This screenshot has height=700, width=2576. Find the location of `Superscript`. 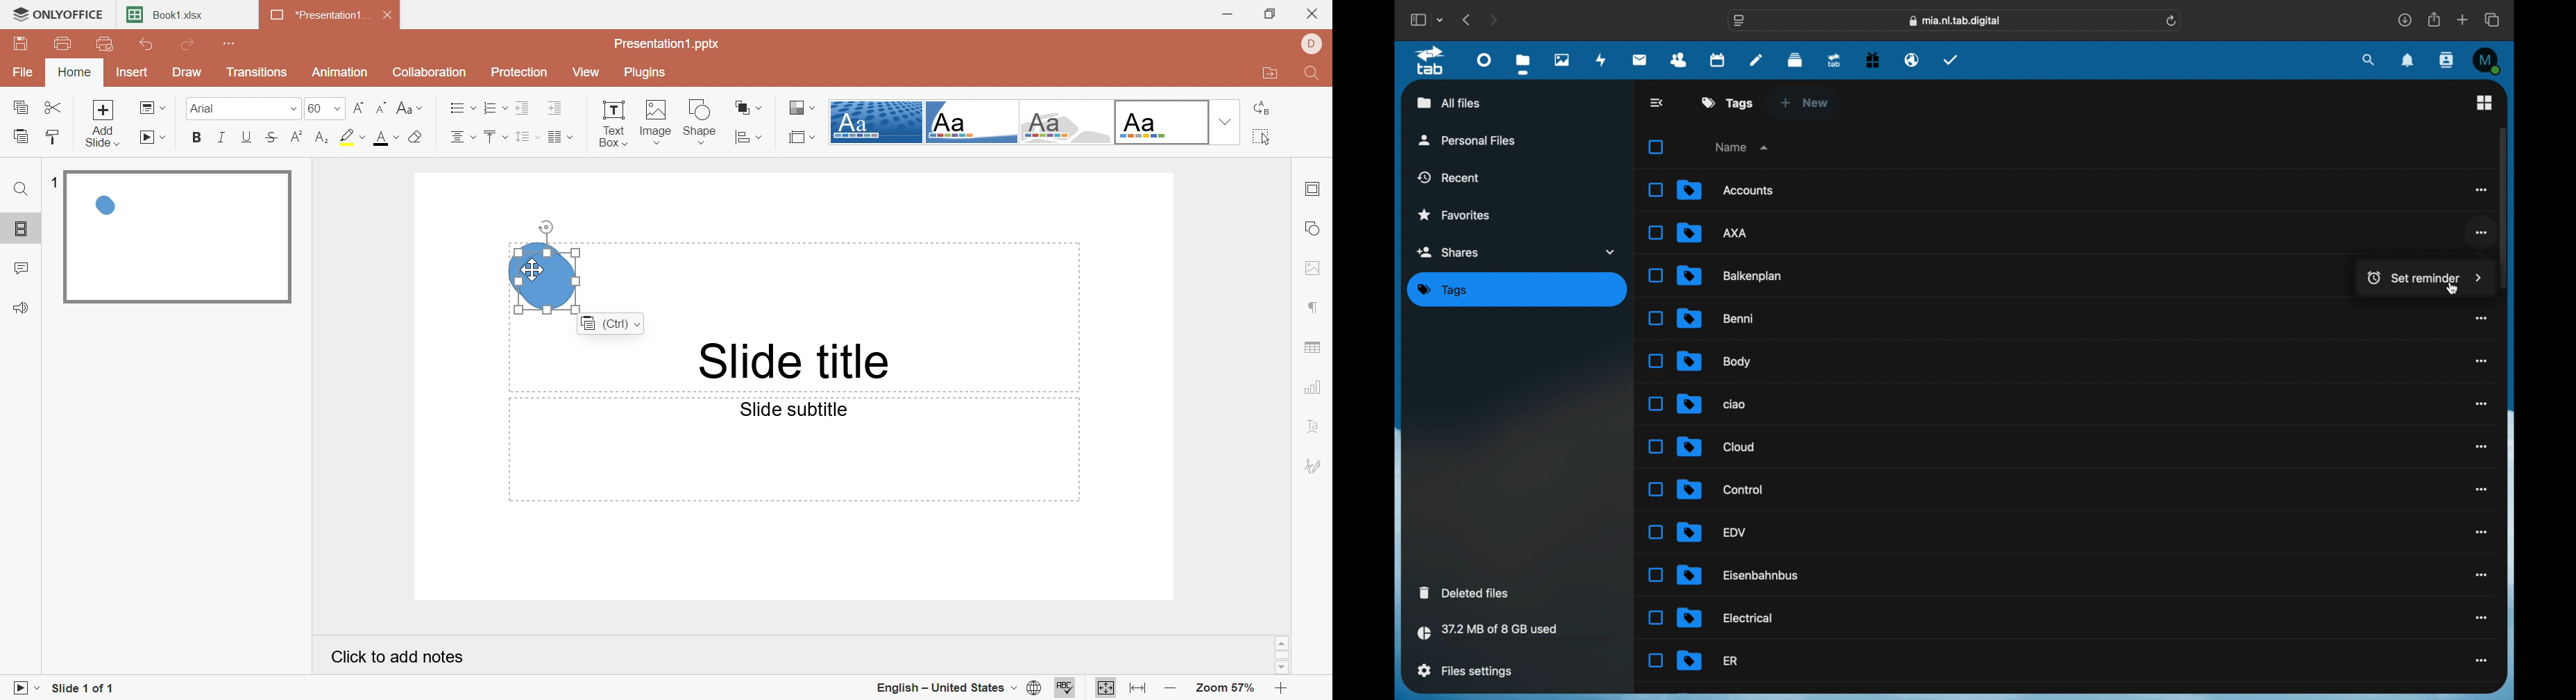

Superscript is located at coordinates (300, 137).